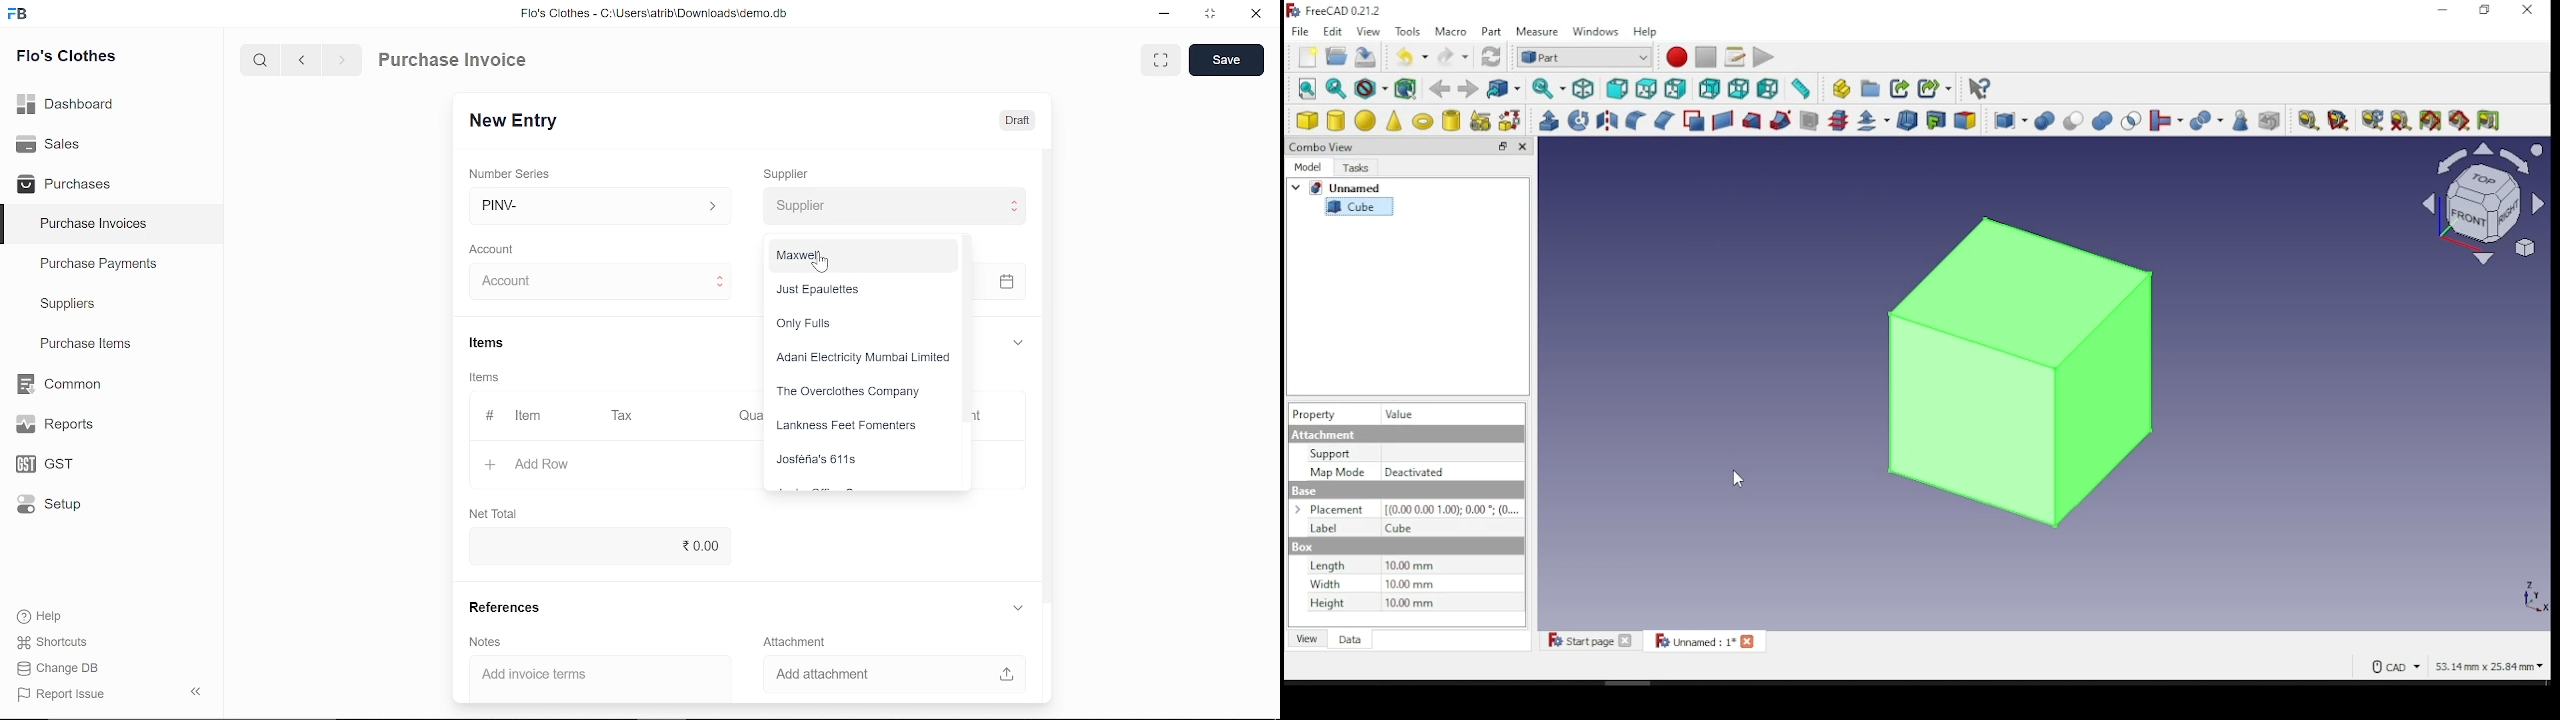 The height and width of the screenshot is (728, 2576). I want to click on create ruled surface, so click(1723, 121).